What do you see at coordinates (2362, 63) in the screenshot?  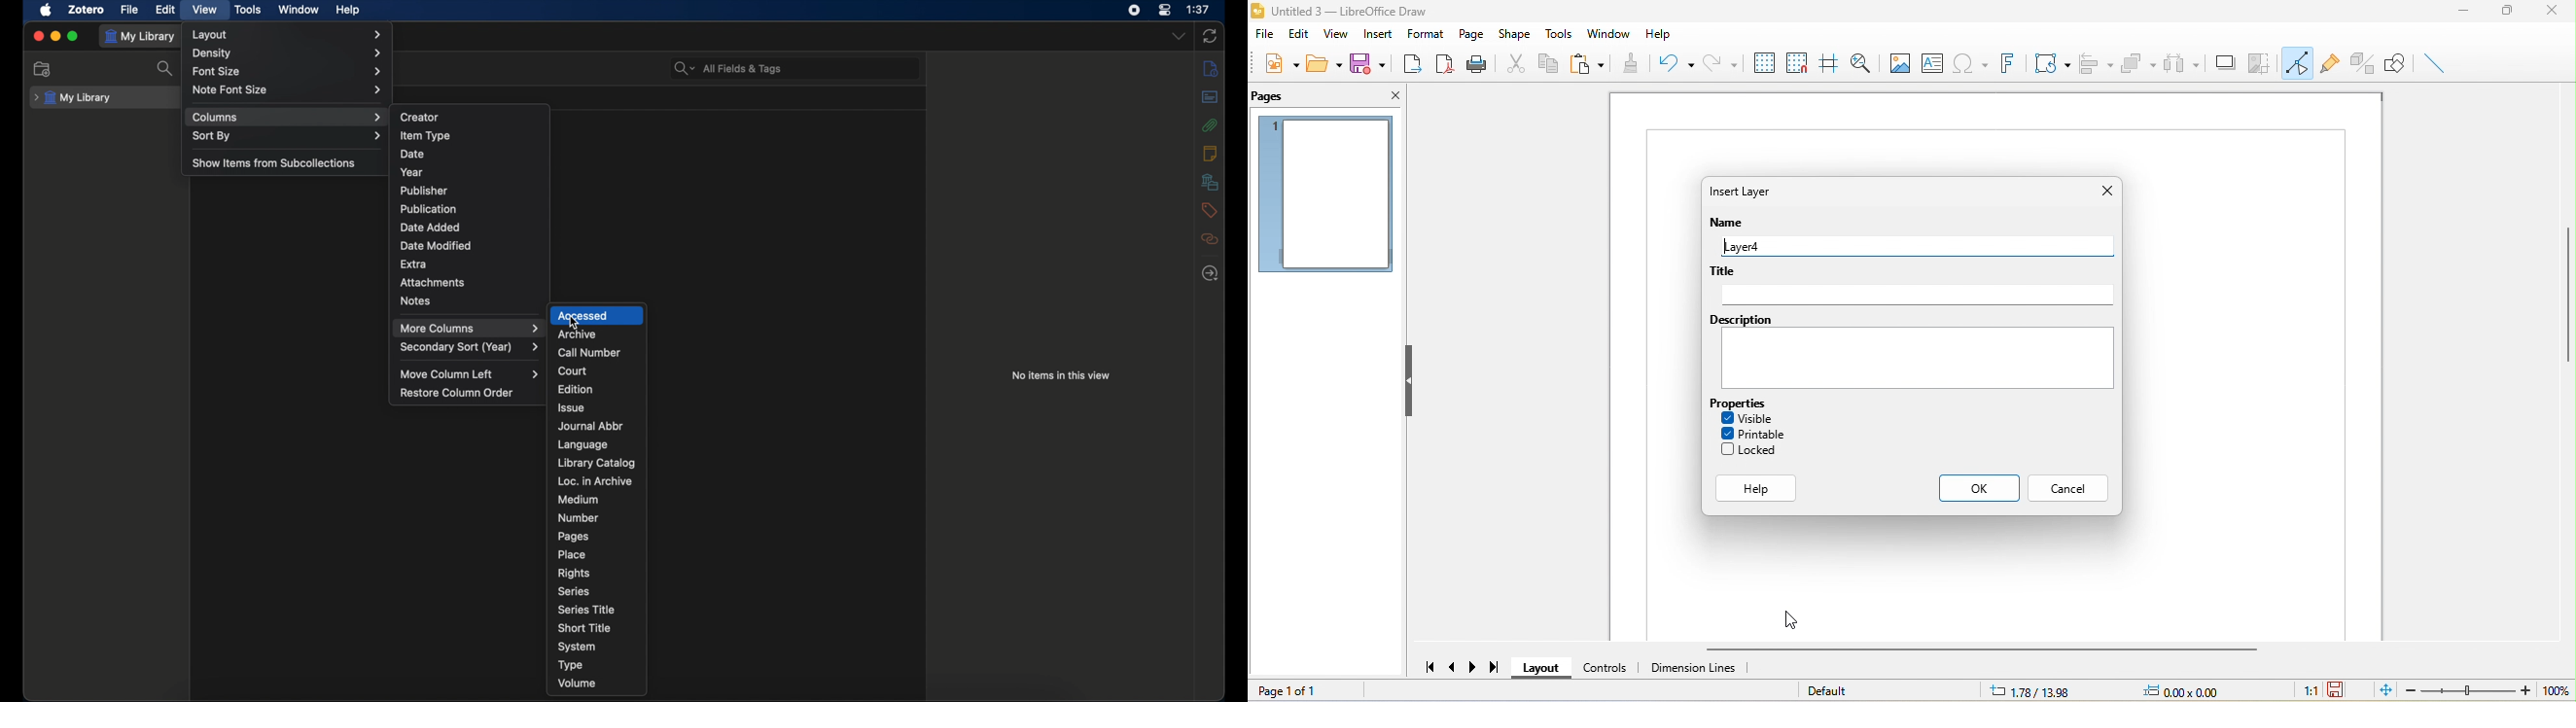 I see `toggle extrusion` at bounding box center [2362, 63].